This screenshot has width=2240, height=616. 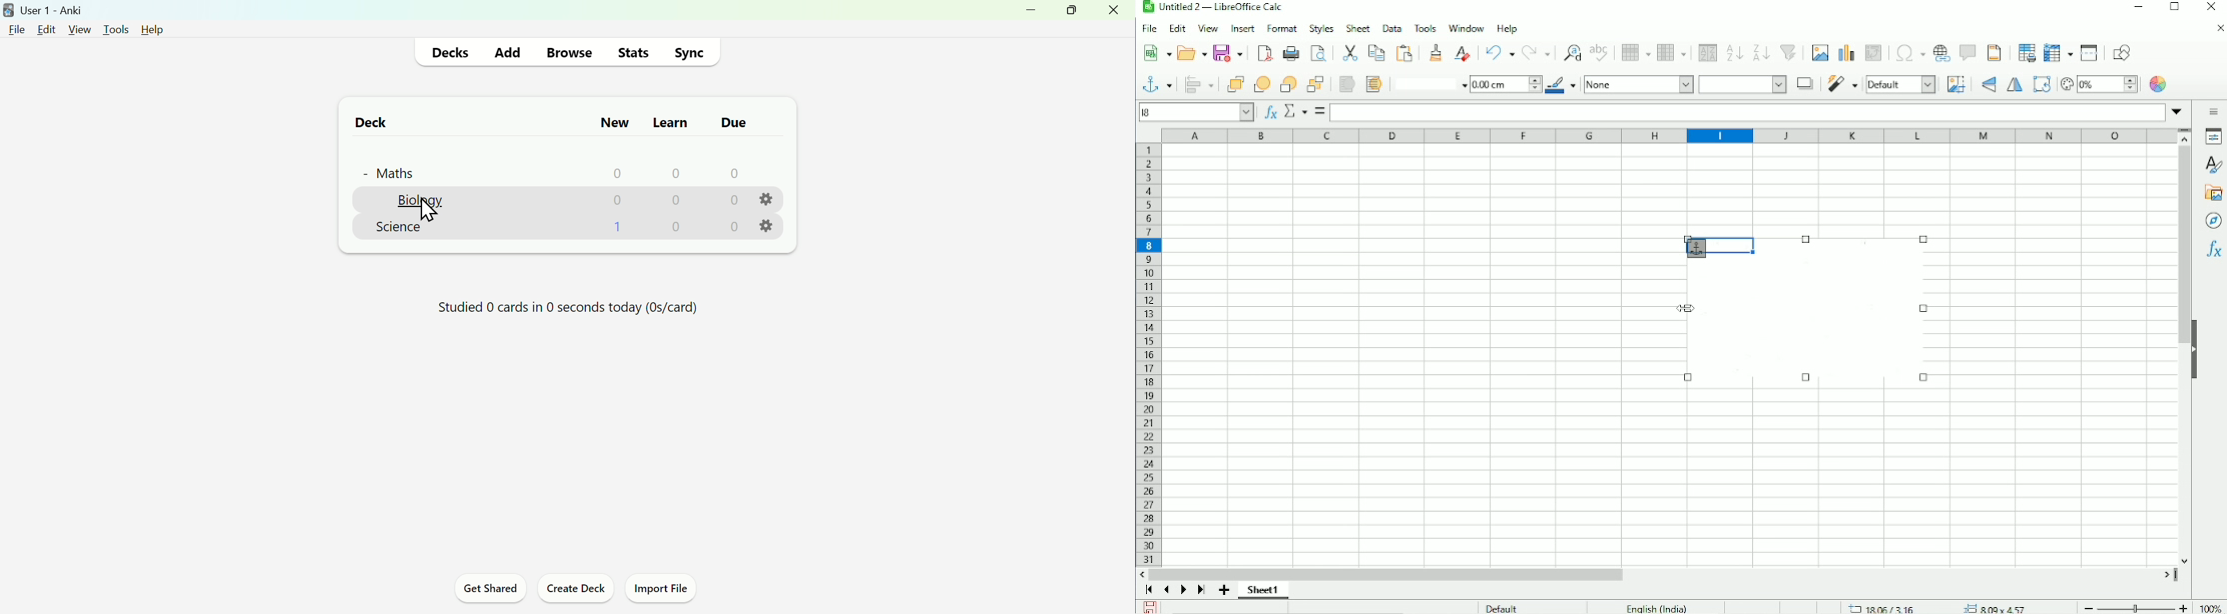 I want to click on Rotate, so click(x=2041, y=84).